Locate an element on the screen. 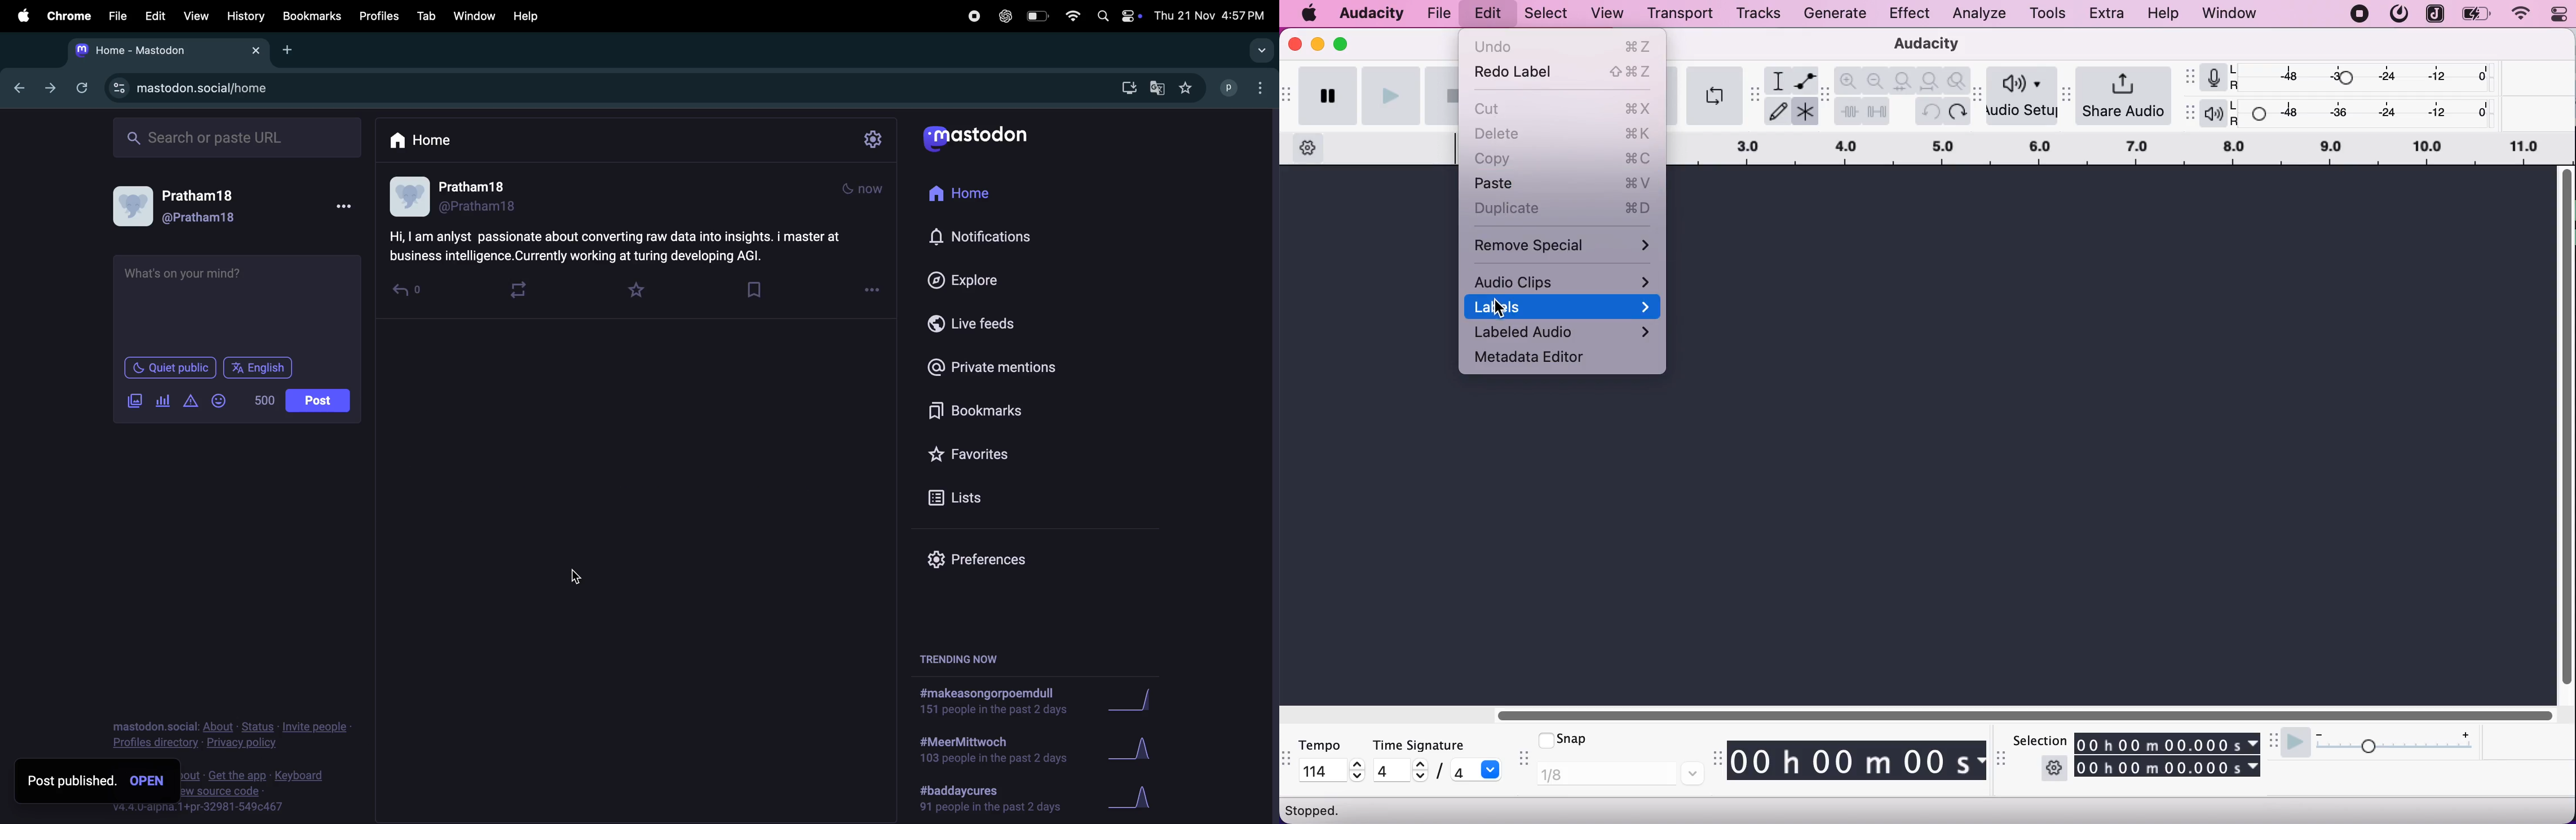 Image resolution: width=2576 pixels, height=840 pixels. fit selection to width is located at coordinates (1904, 79).